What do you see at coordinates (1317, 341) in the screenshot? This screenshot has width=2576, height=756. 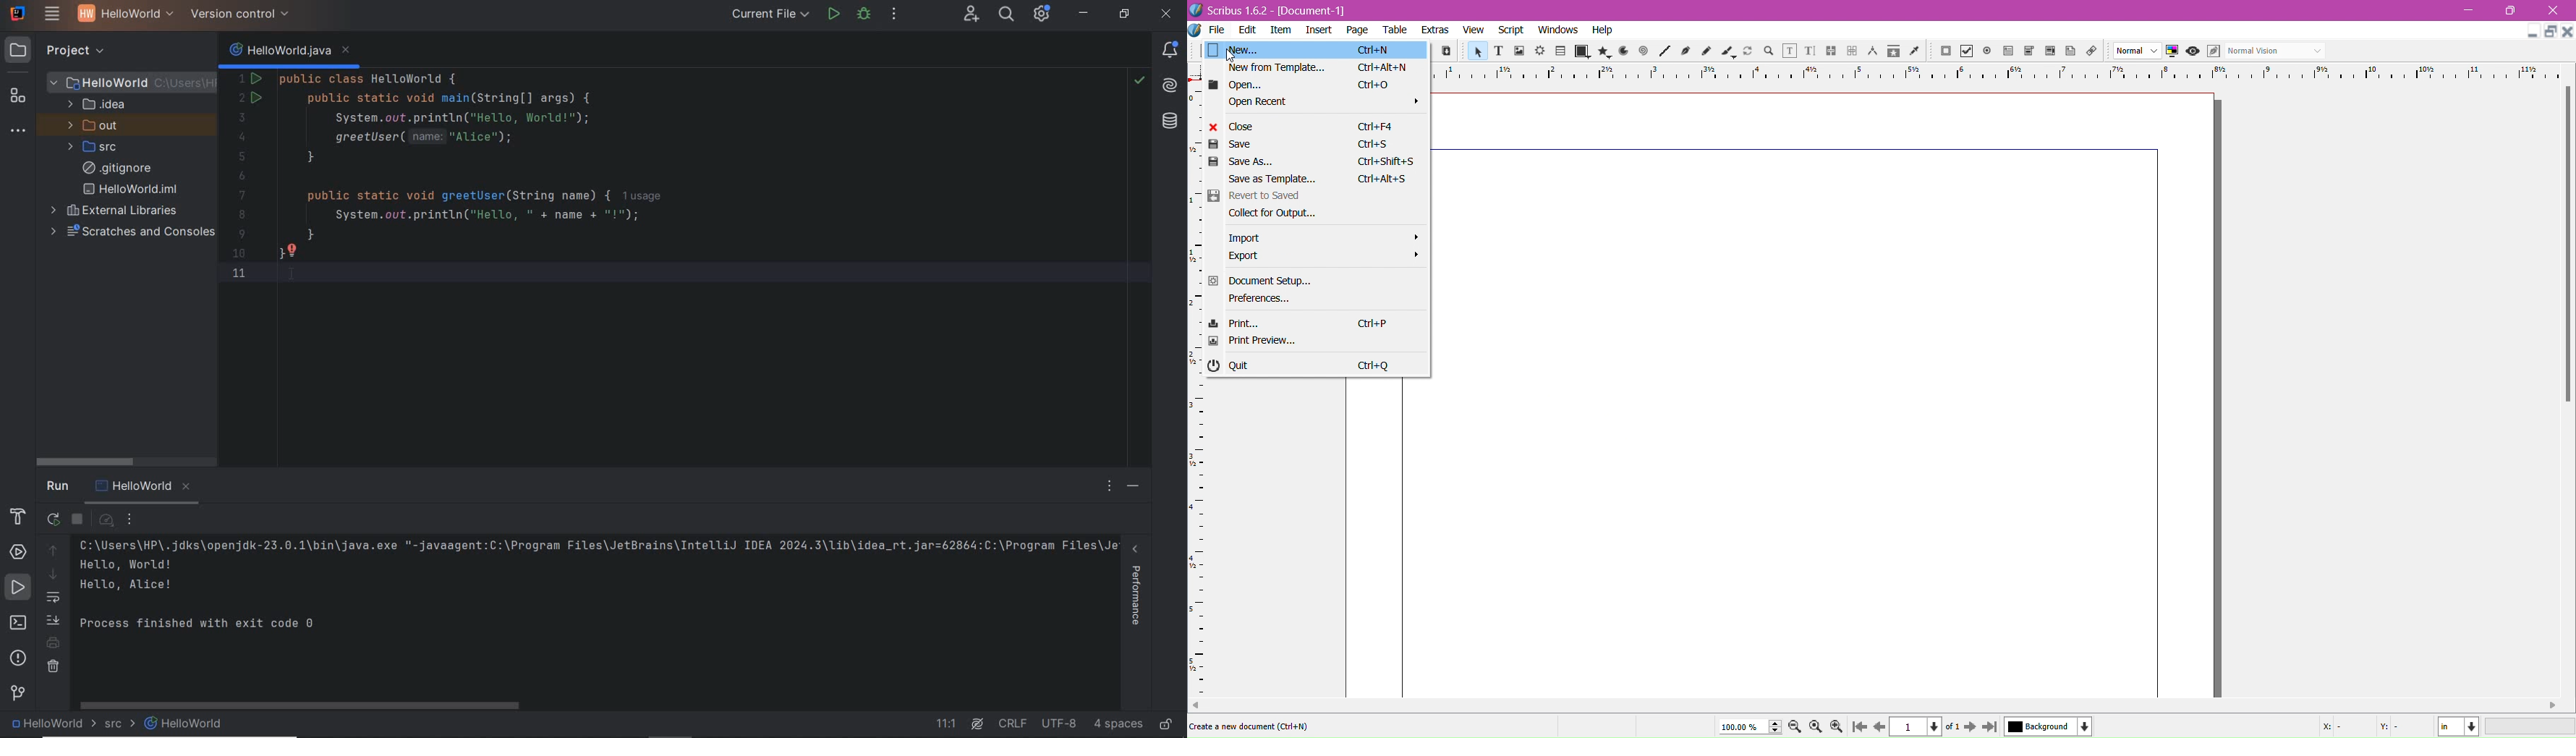 I see `Print Preview` at bounding box center [1317, 341].